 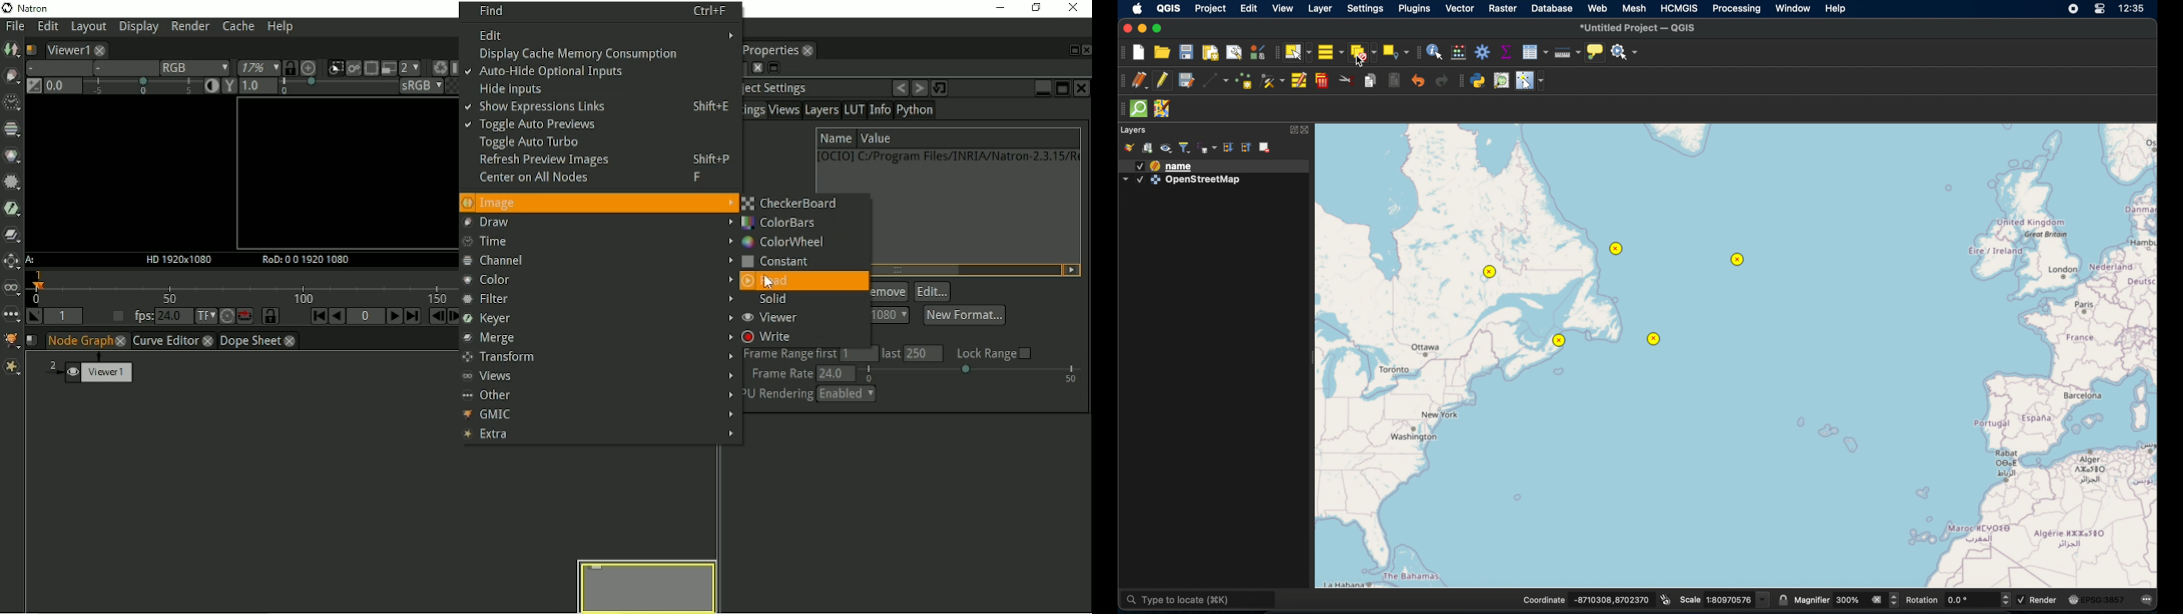 I want to click on raster, so click(x=1505, y=9).